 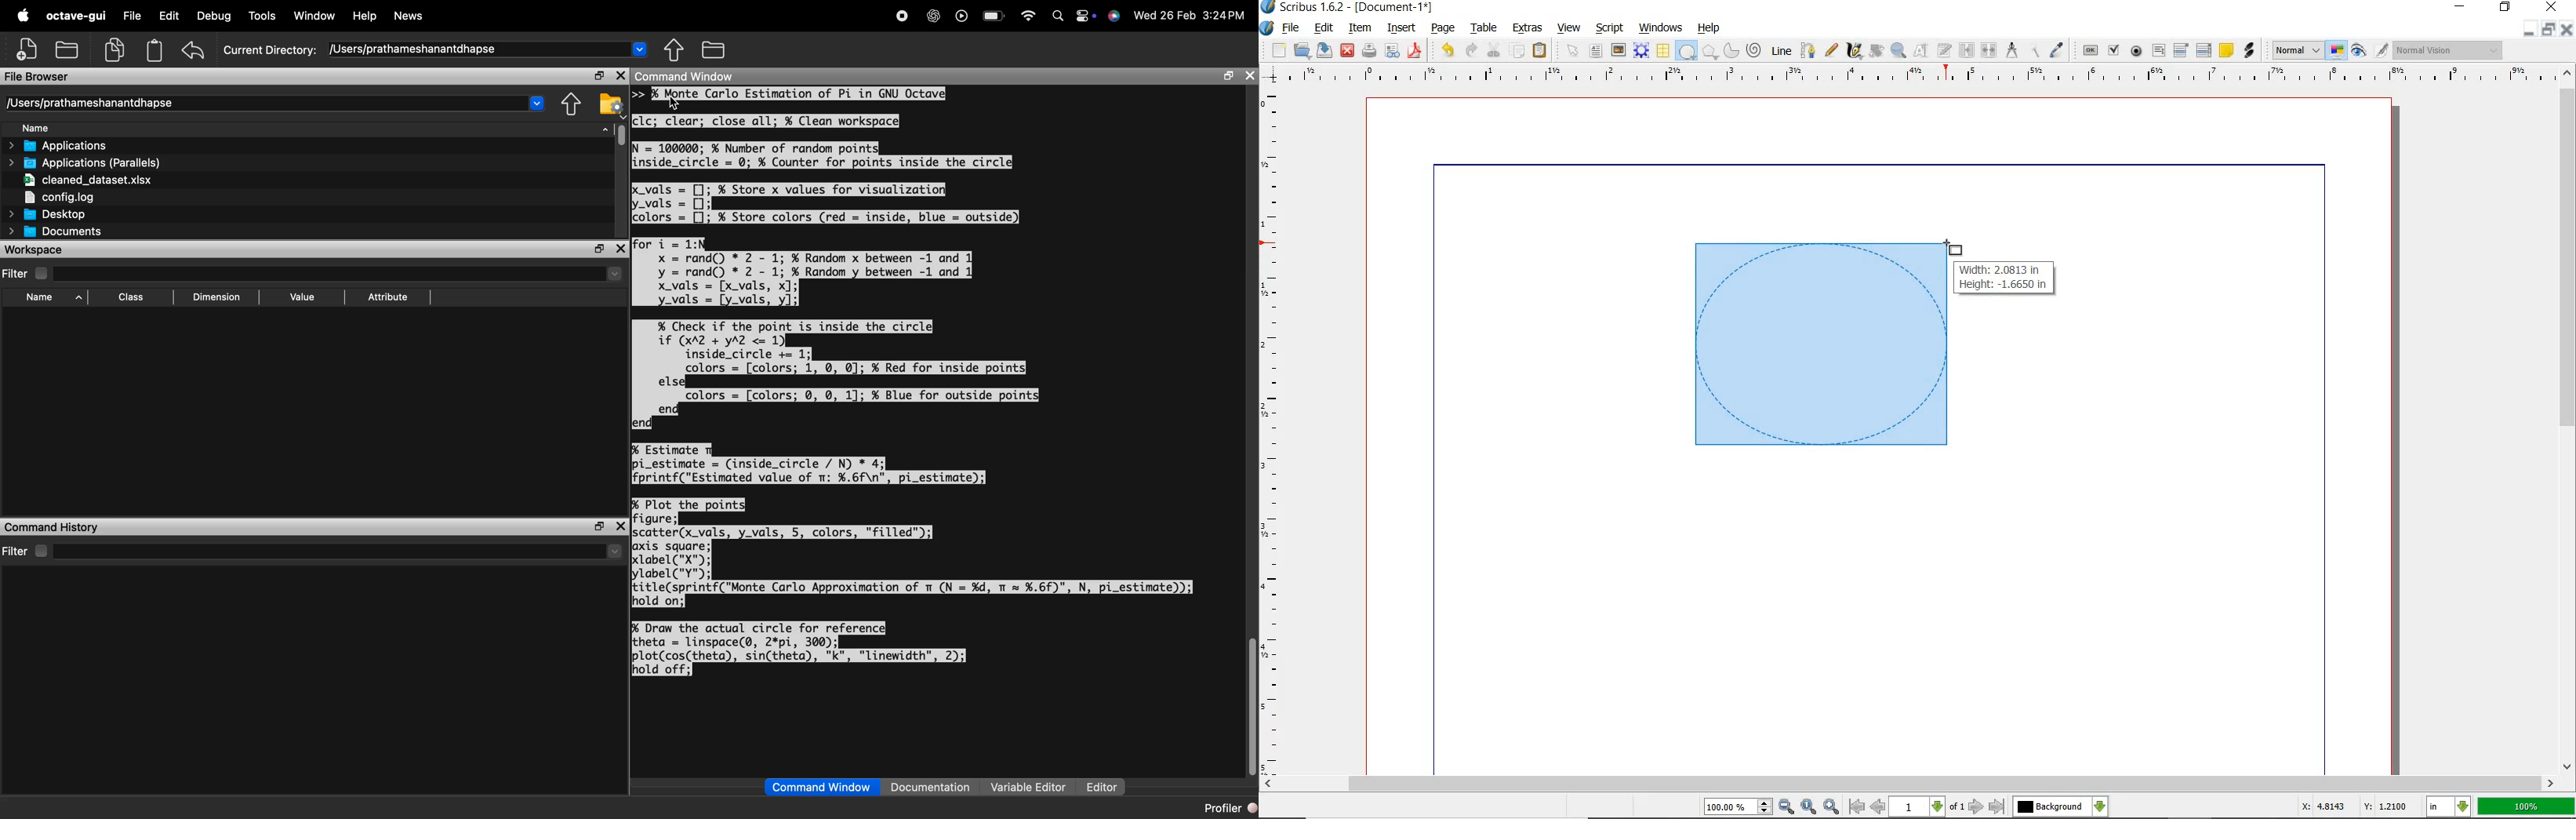 I want to click on CLOSE, so click(x=1347, y=51).